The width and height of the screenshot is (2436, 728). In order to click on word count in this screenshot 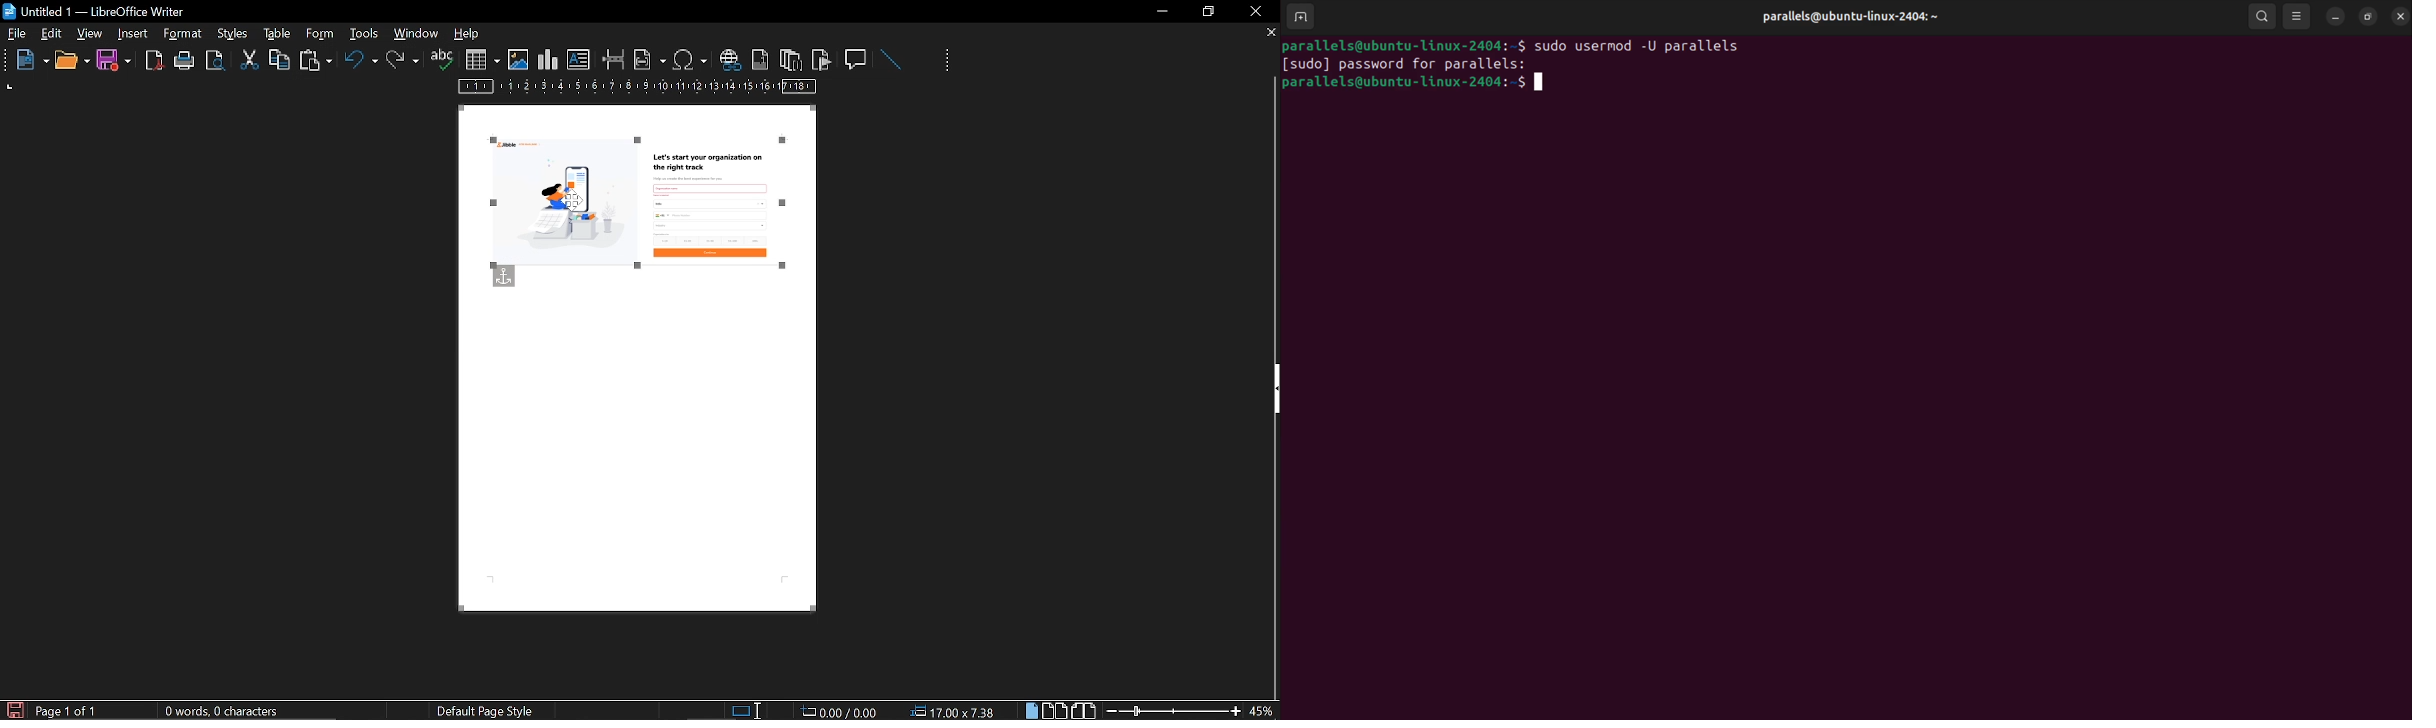, I will do `click(229, 711)`.